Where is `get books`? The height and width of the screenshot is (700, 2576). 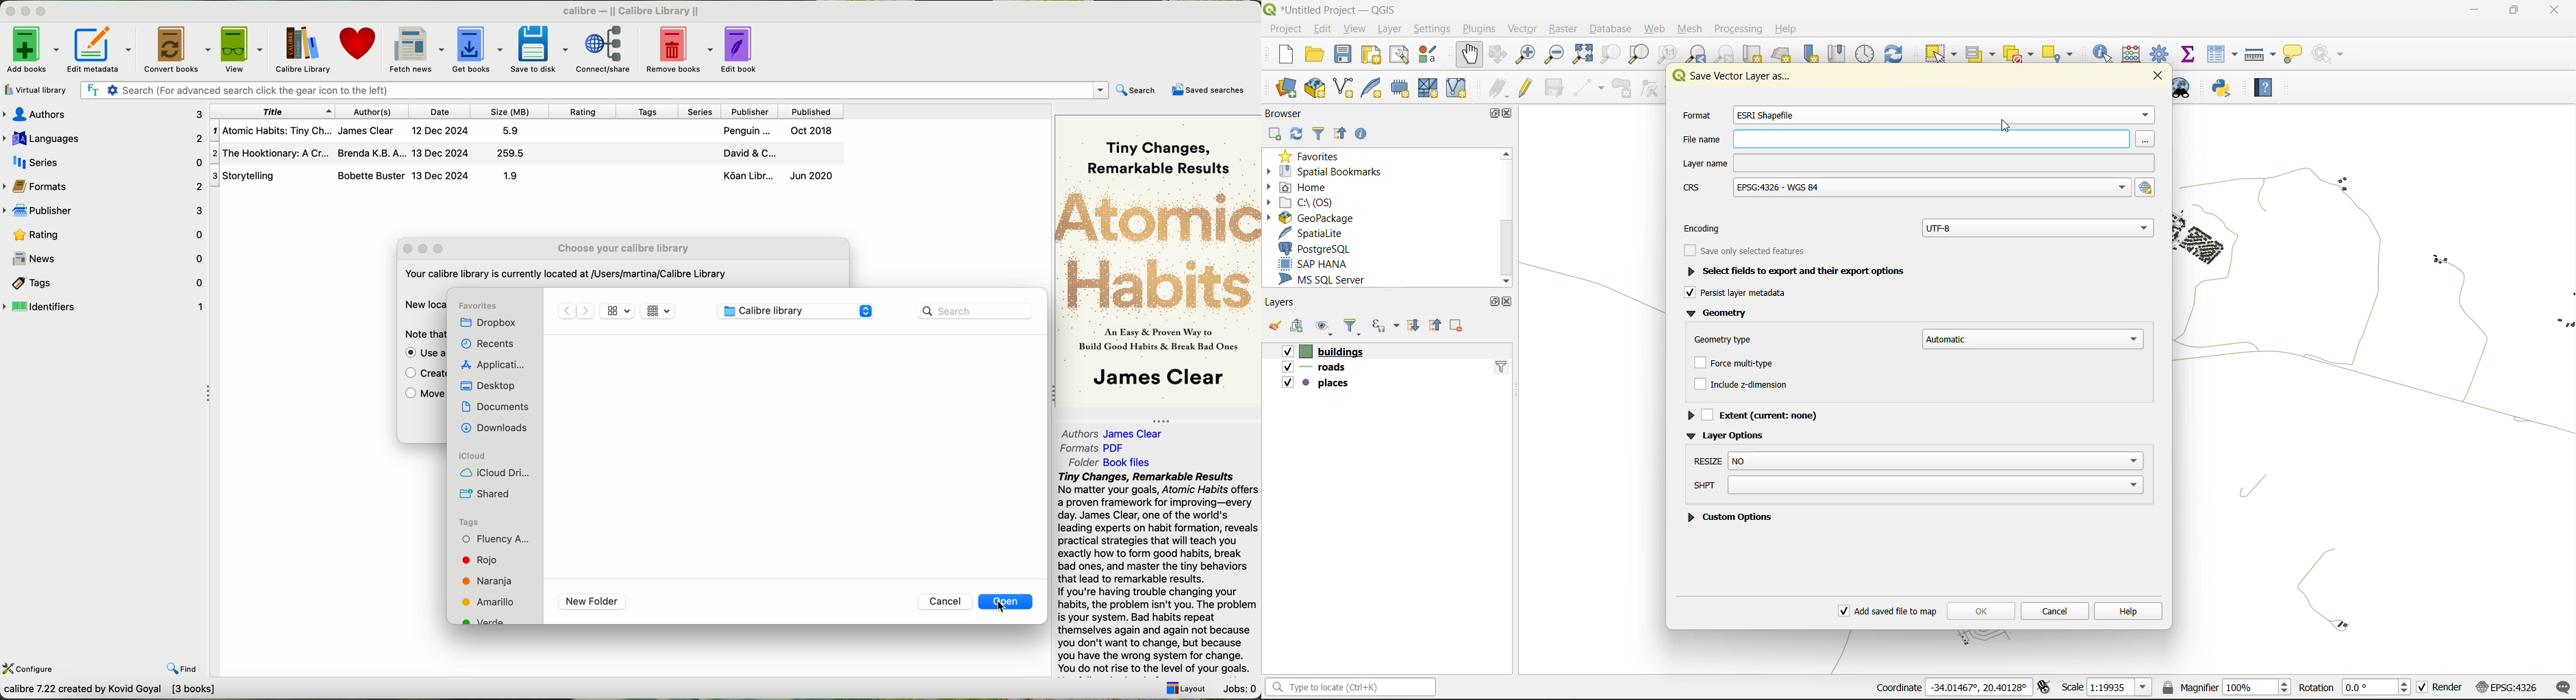
get books is located at coordinates (477, 48).